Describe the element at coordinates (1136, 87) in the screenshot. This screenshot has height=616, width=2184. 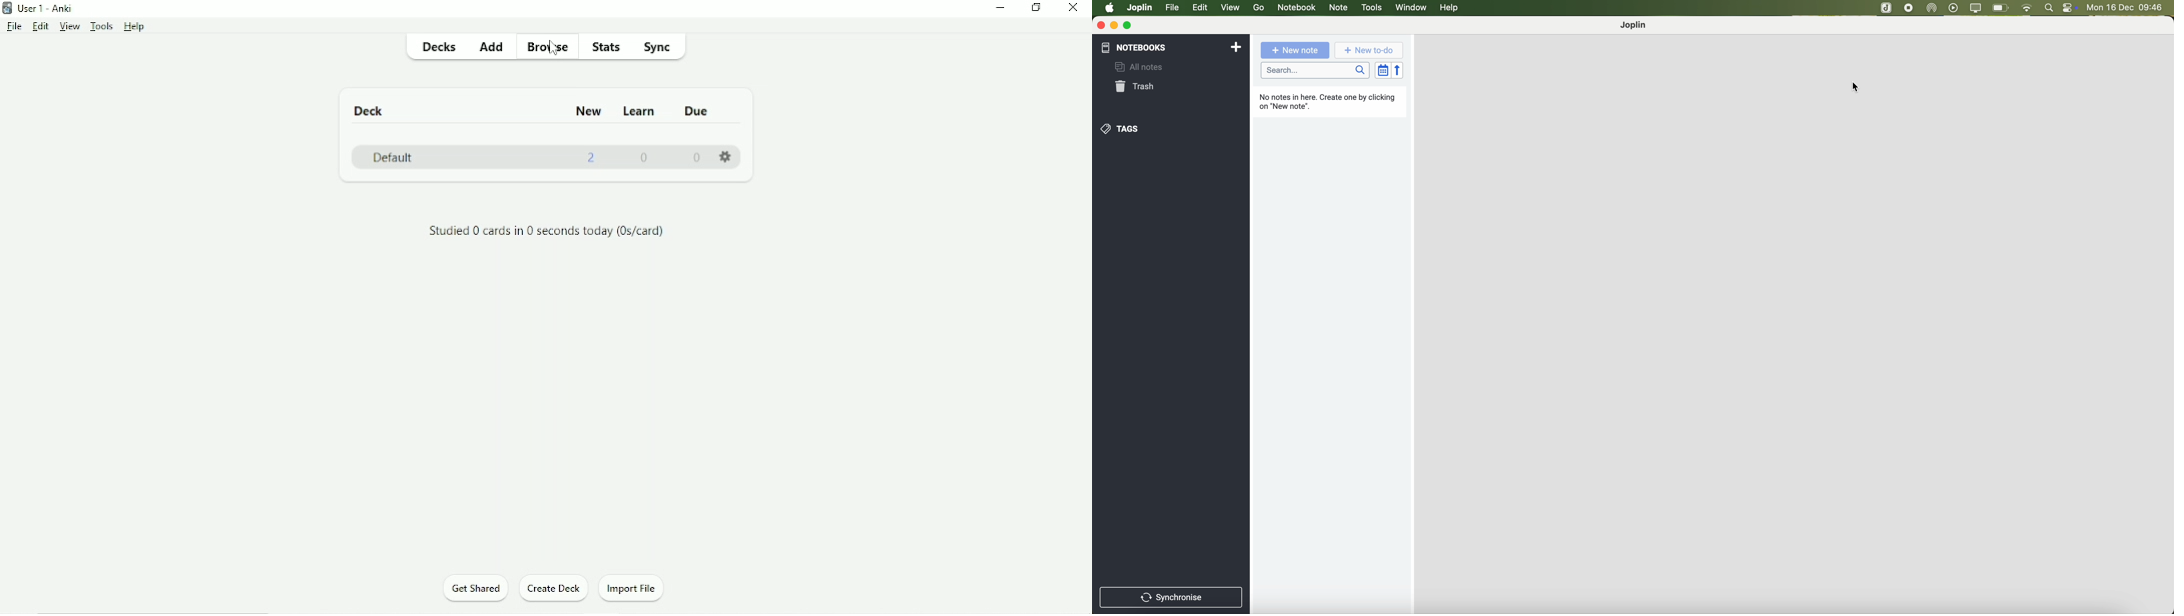
I see `trash` at that location.